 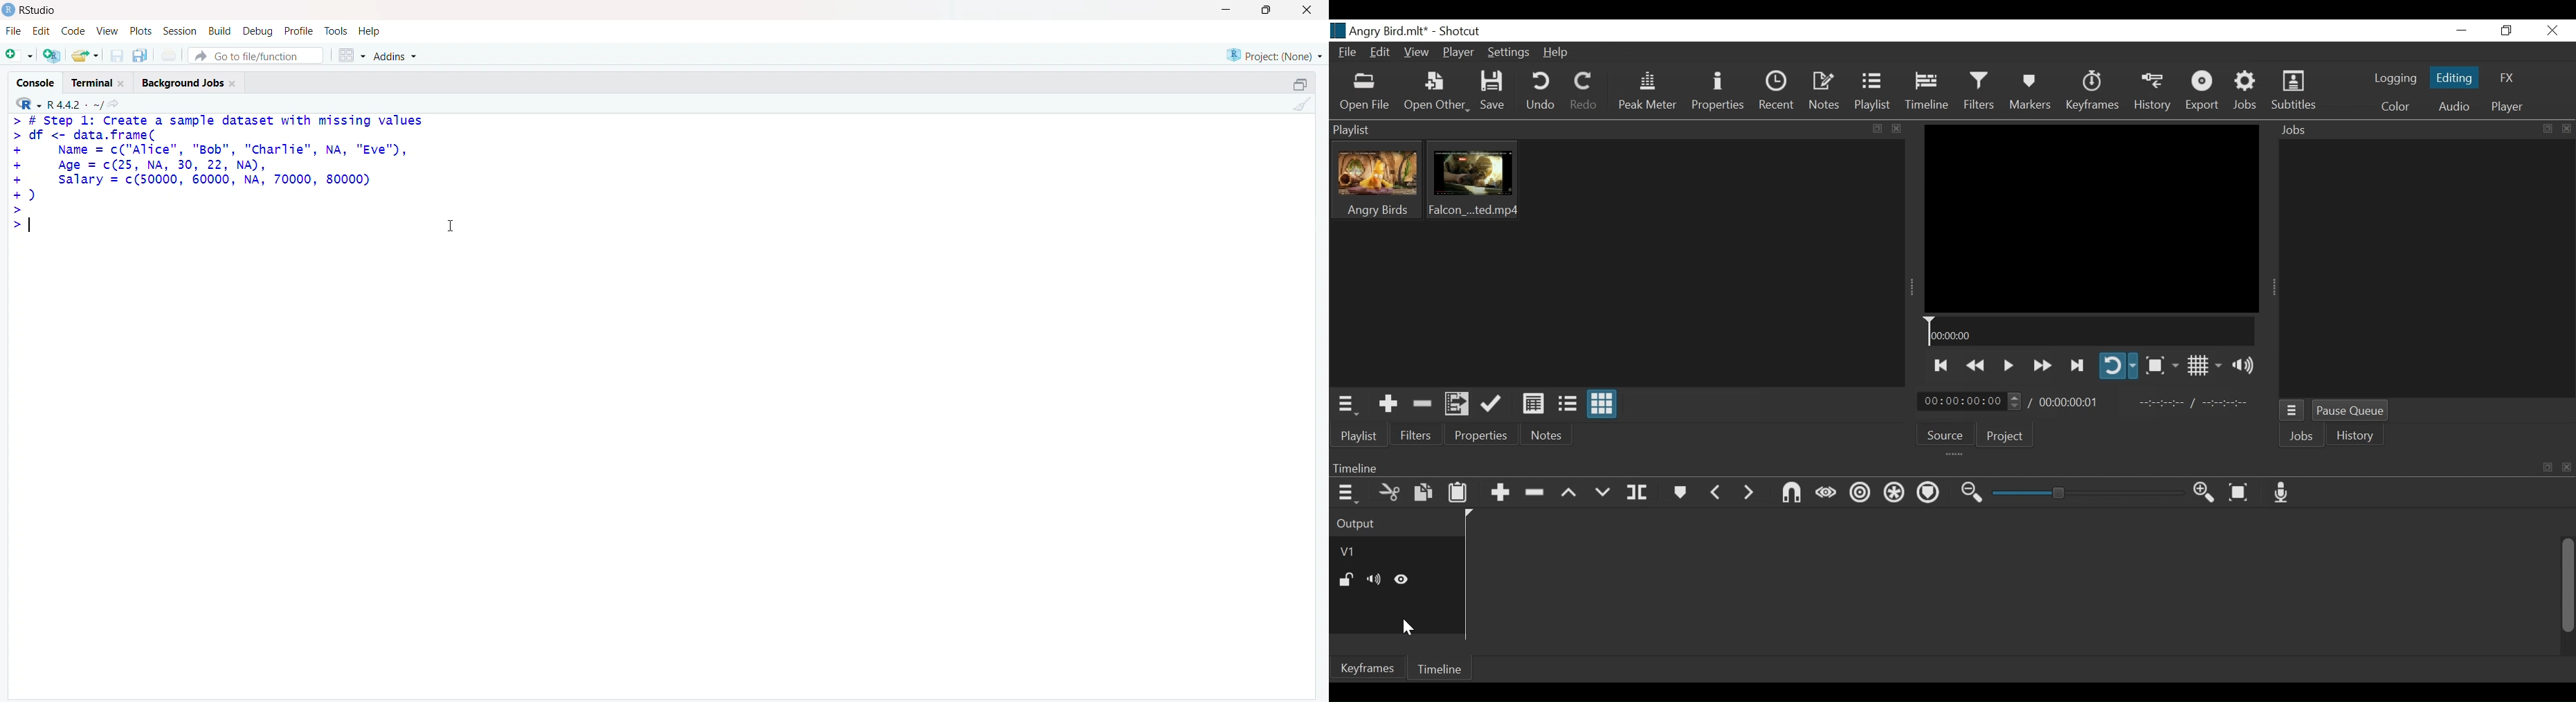 What do you see at coordinates (180, 32) in the screenshot?
I see `Session` at bounding box center [180, 32].